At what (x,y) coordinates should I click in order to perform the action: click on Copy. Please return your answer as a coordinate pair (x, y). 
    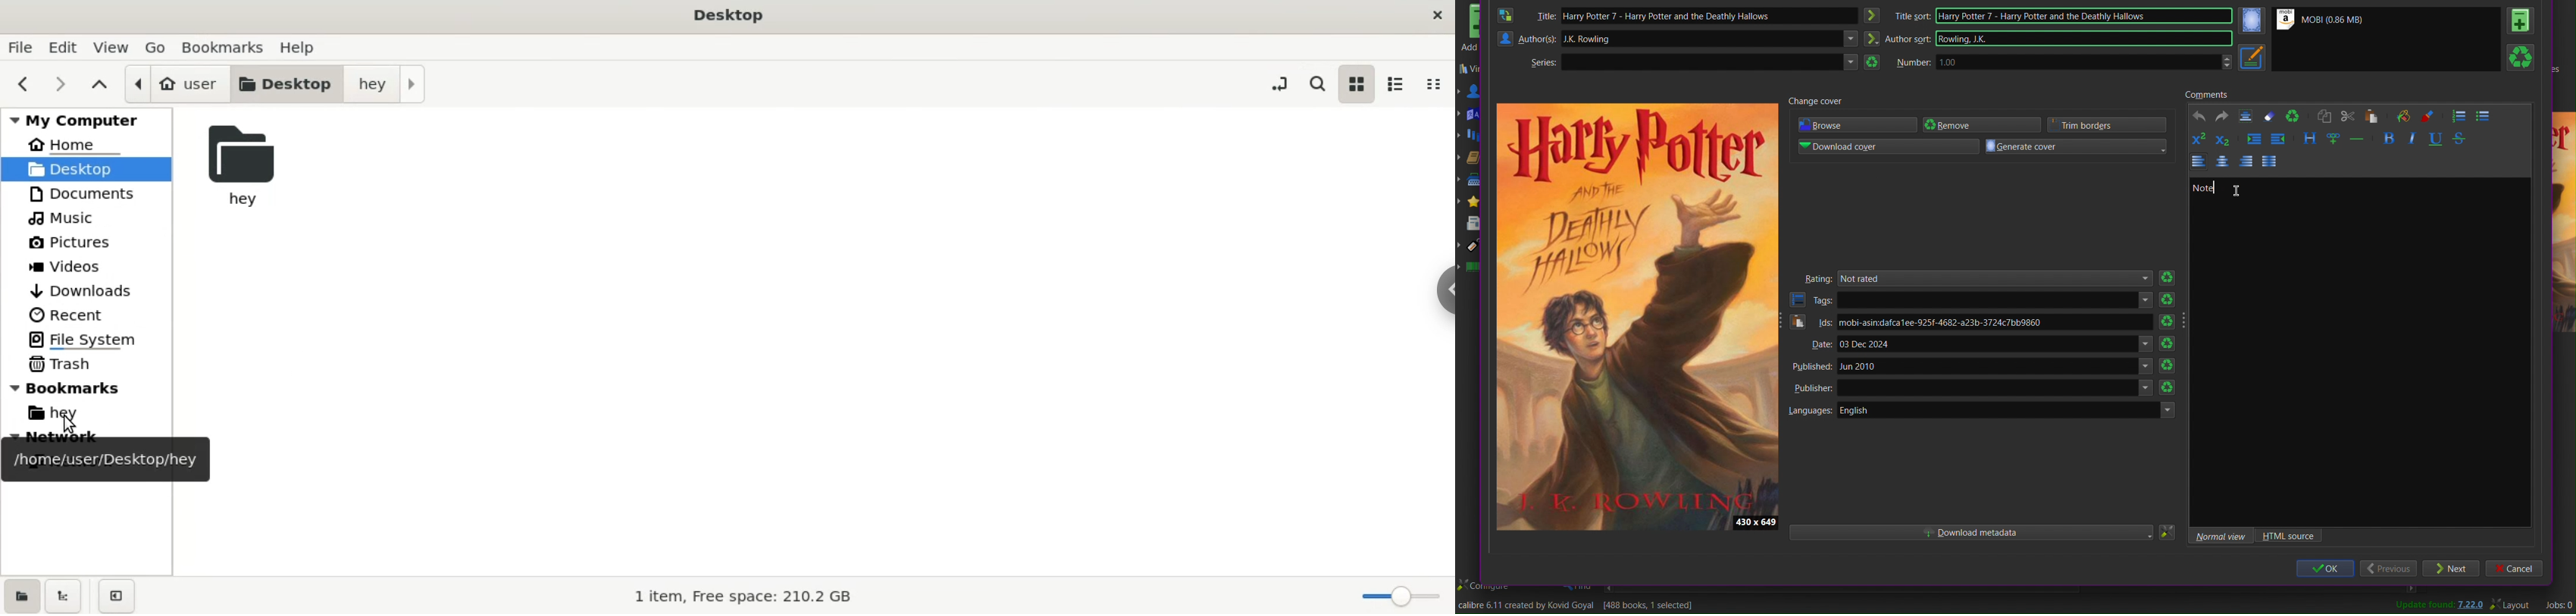
    Looking at the image, I should click on (2325, 116).